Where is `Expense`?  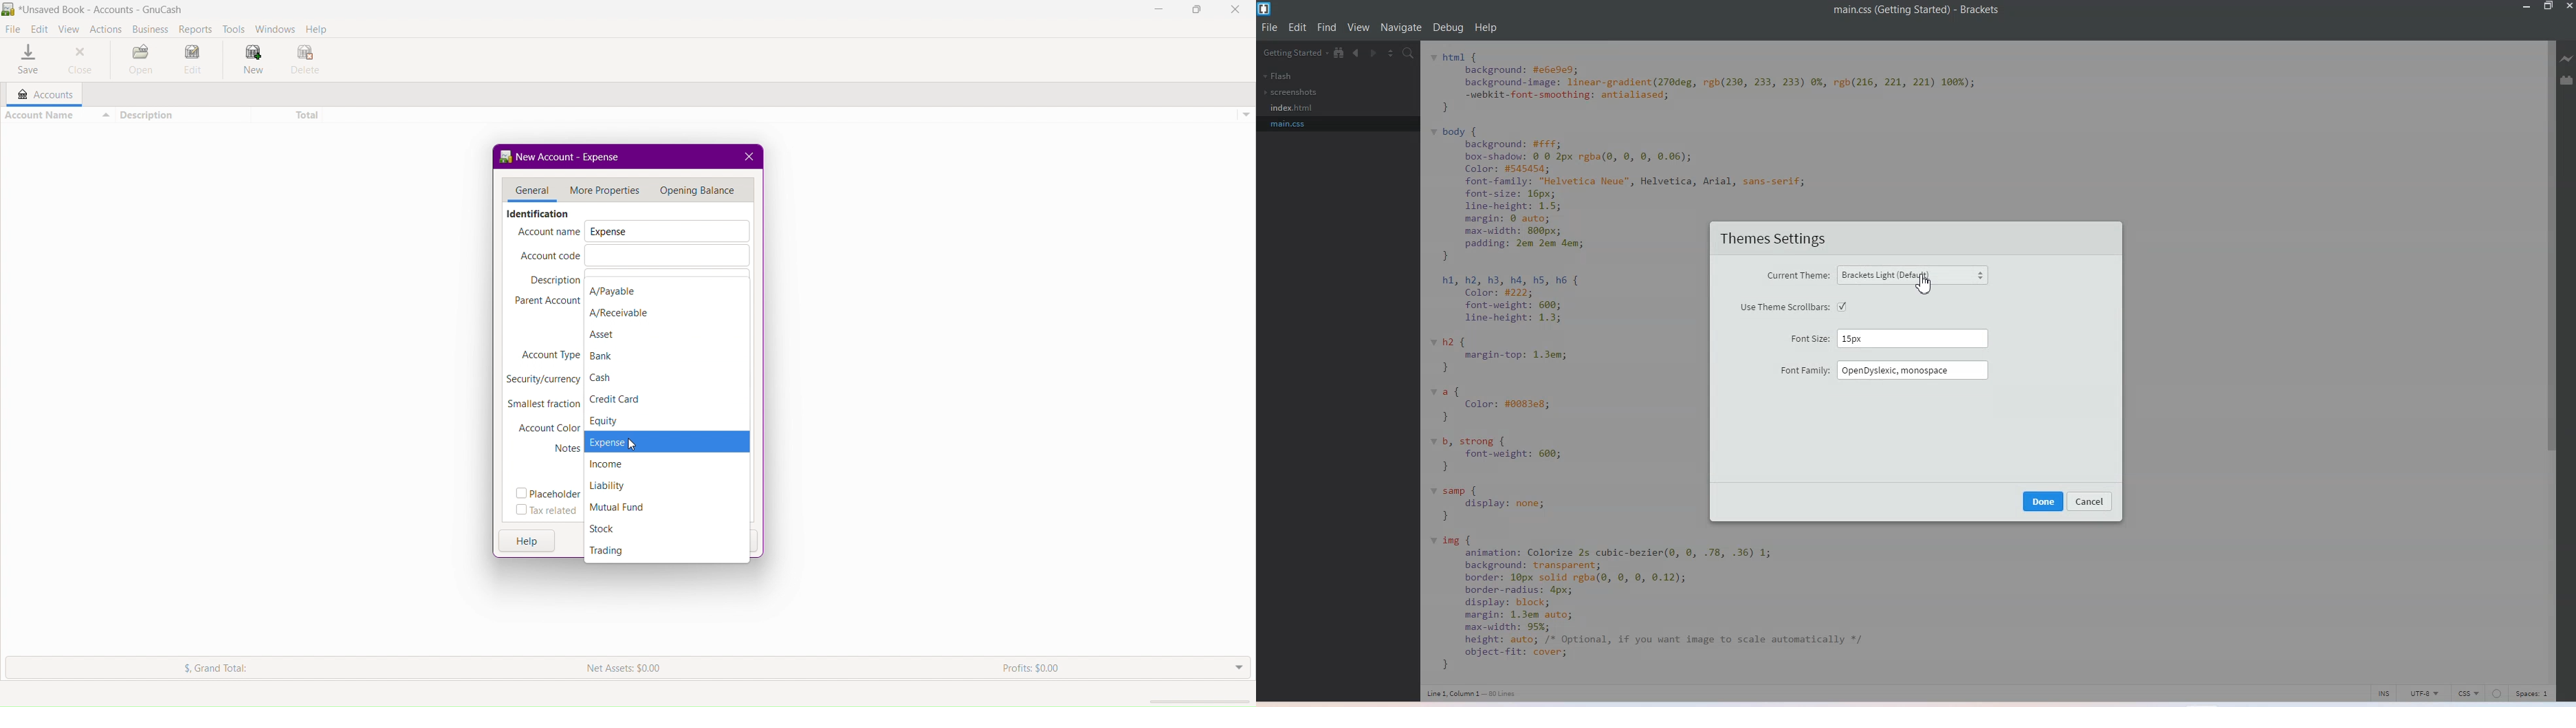 Expense is located at coordinates (649, 442).